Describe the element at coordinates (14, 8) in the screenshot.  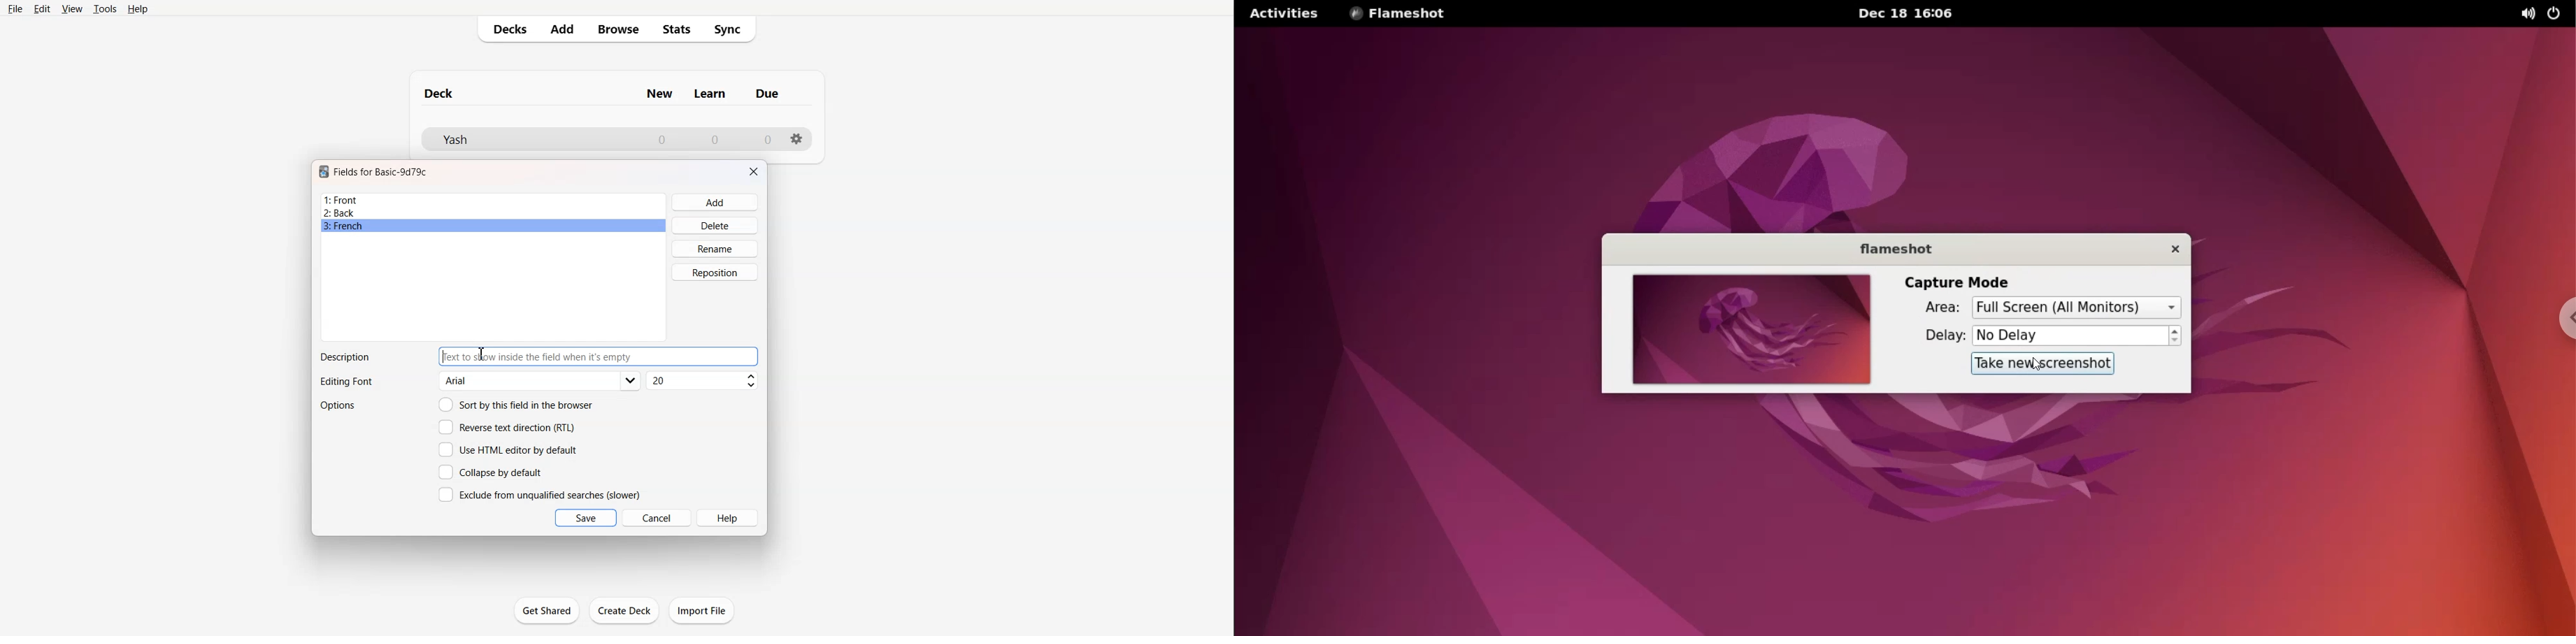
I see `File` at that location.